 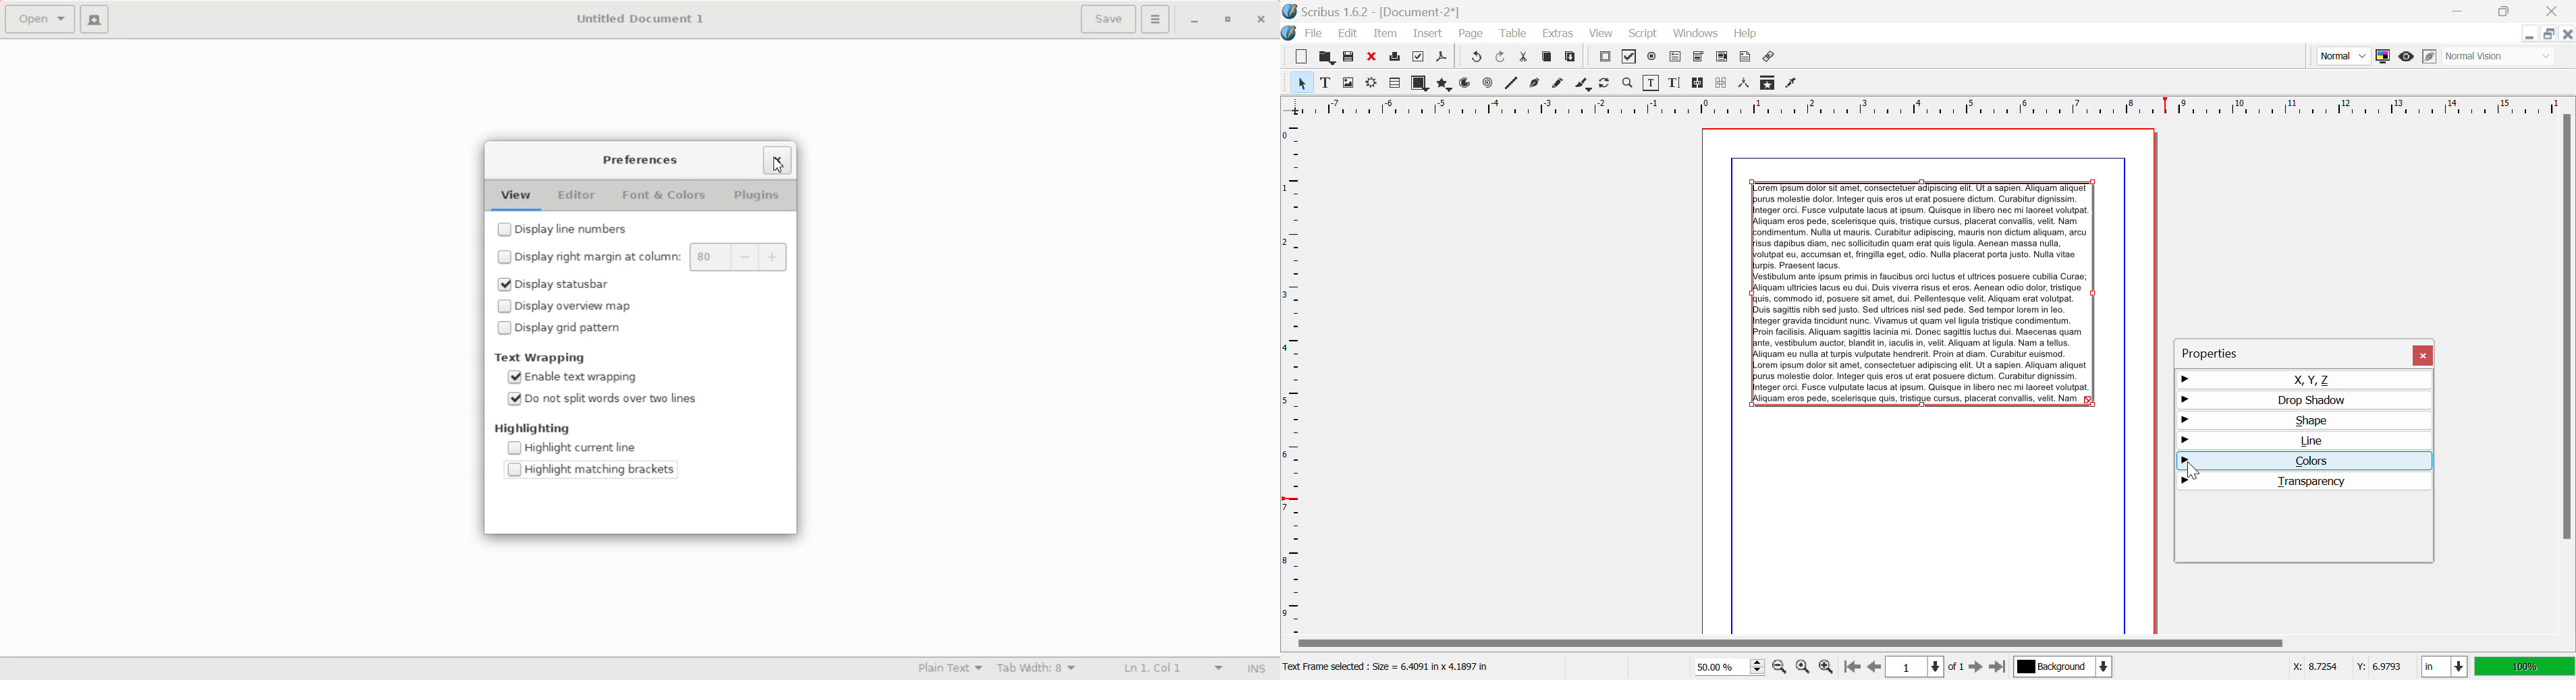 I want to click on Arcs, so click(x=1467, y=84).